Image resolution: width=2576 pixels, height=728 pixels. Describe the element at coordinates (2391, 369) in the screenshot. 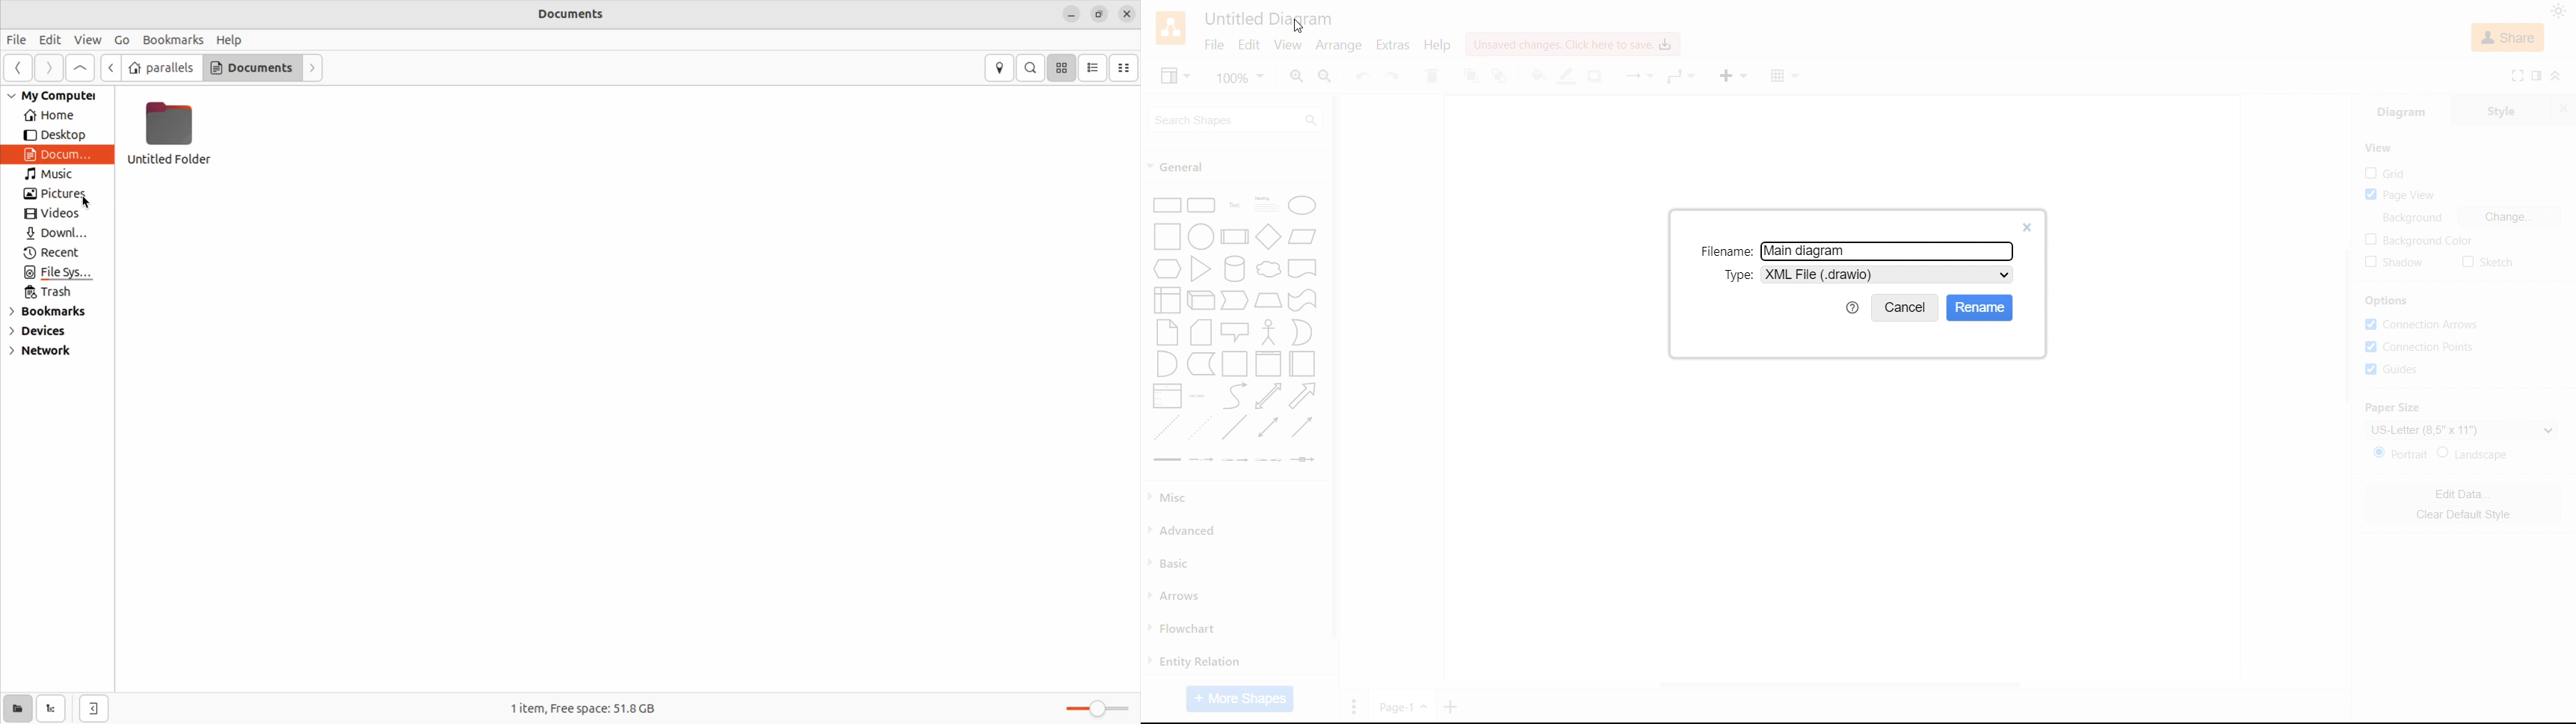

I see `guides ` at that location.